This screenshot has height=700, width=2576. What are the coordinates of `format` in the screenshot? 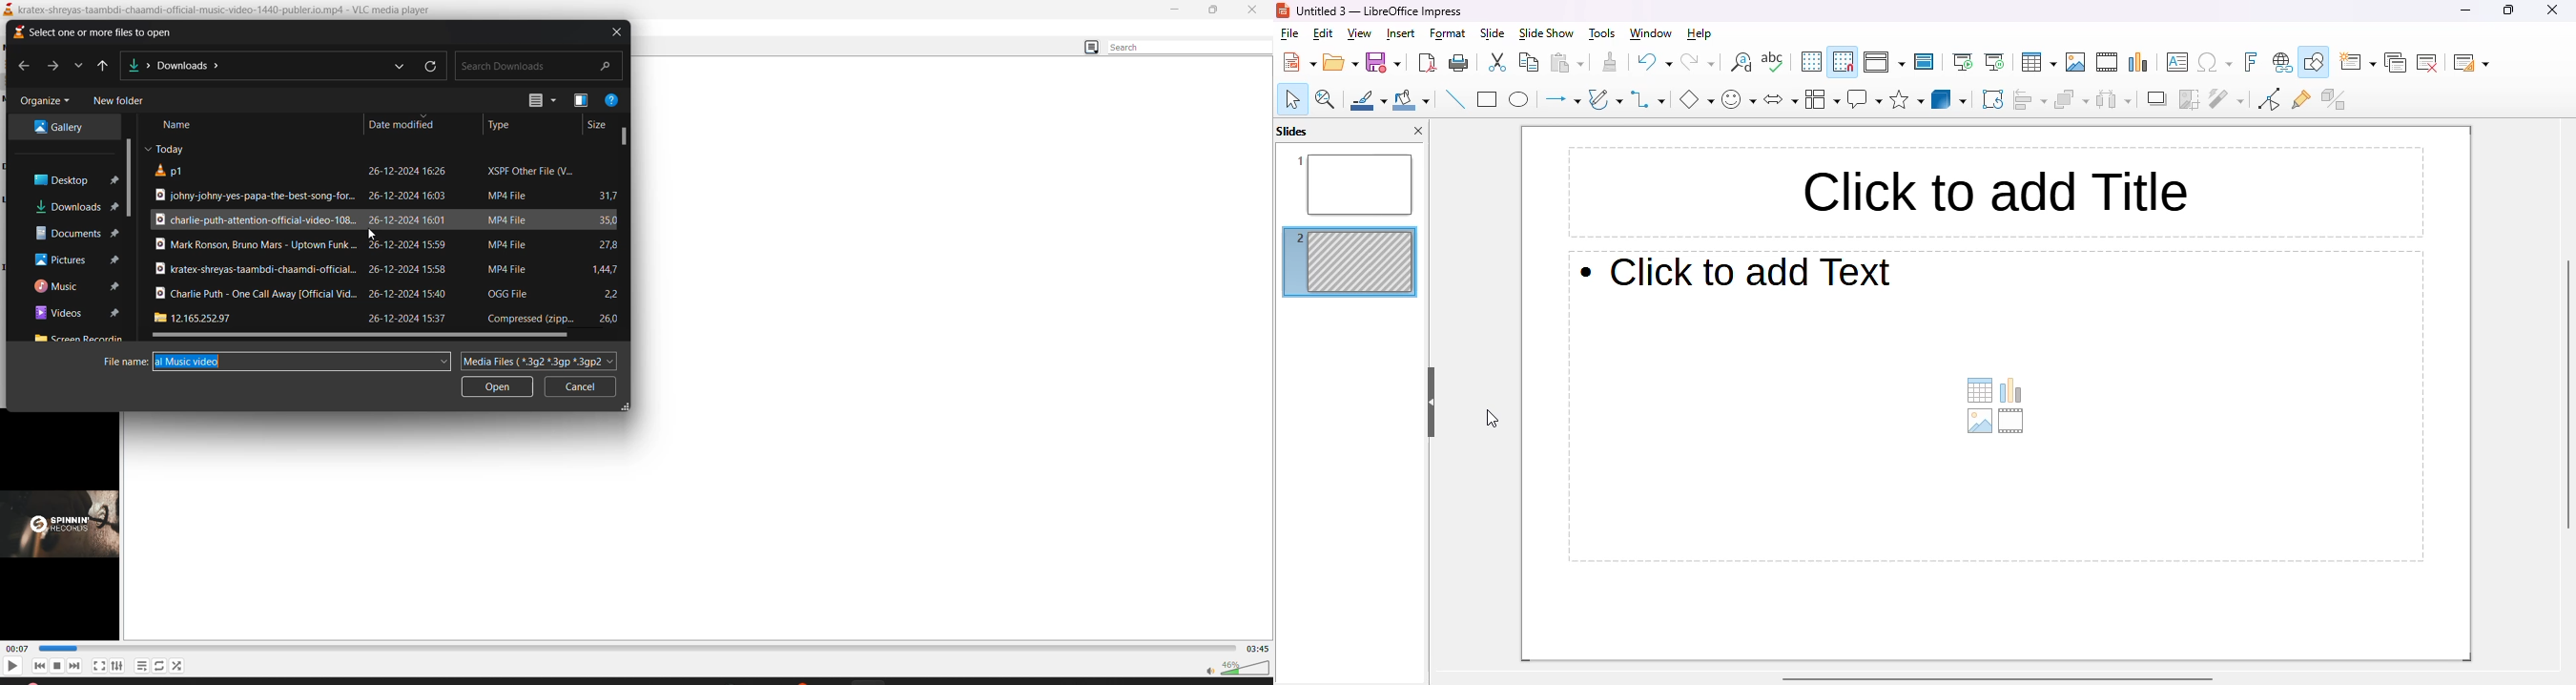 It's located at (1447, 34).